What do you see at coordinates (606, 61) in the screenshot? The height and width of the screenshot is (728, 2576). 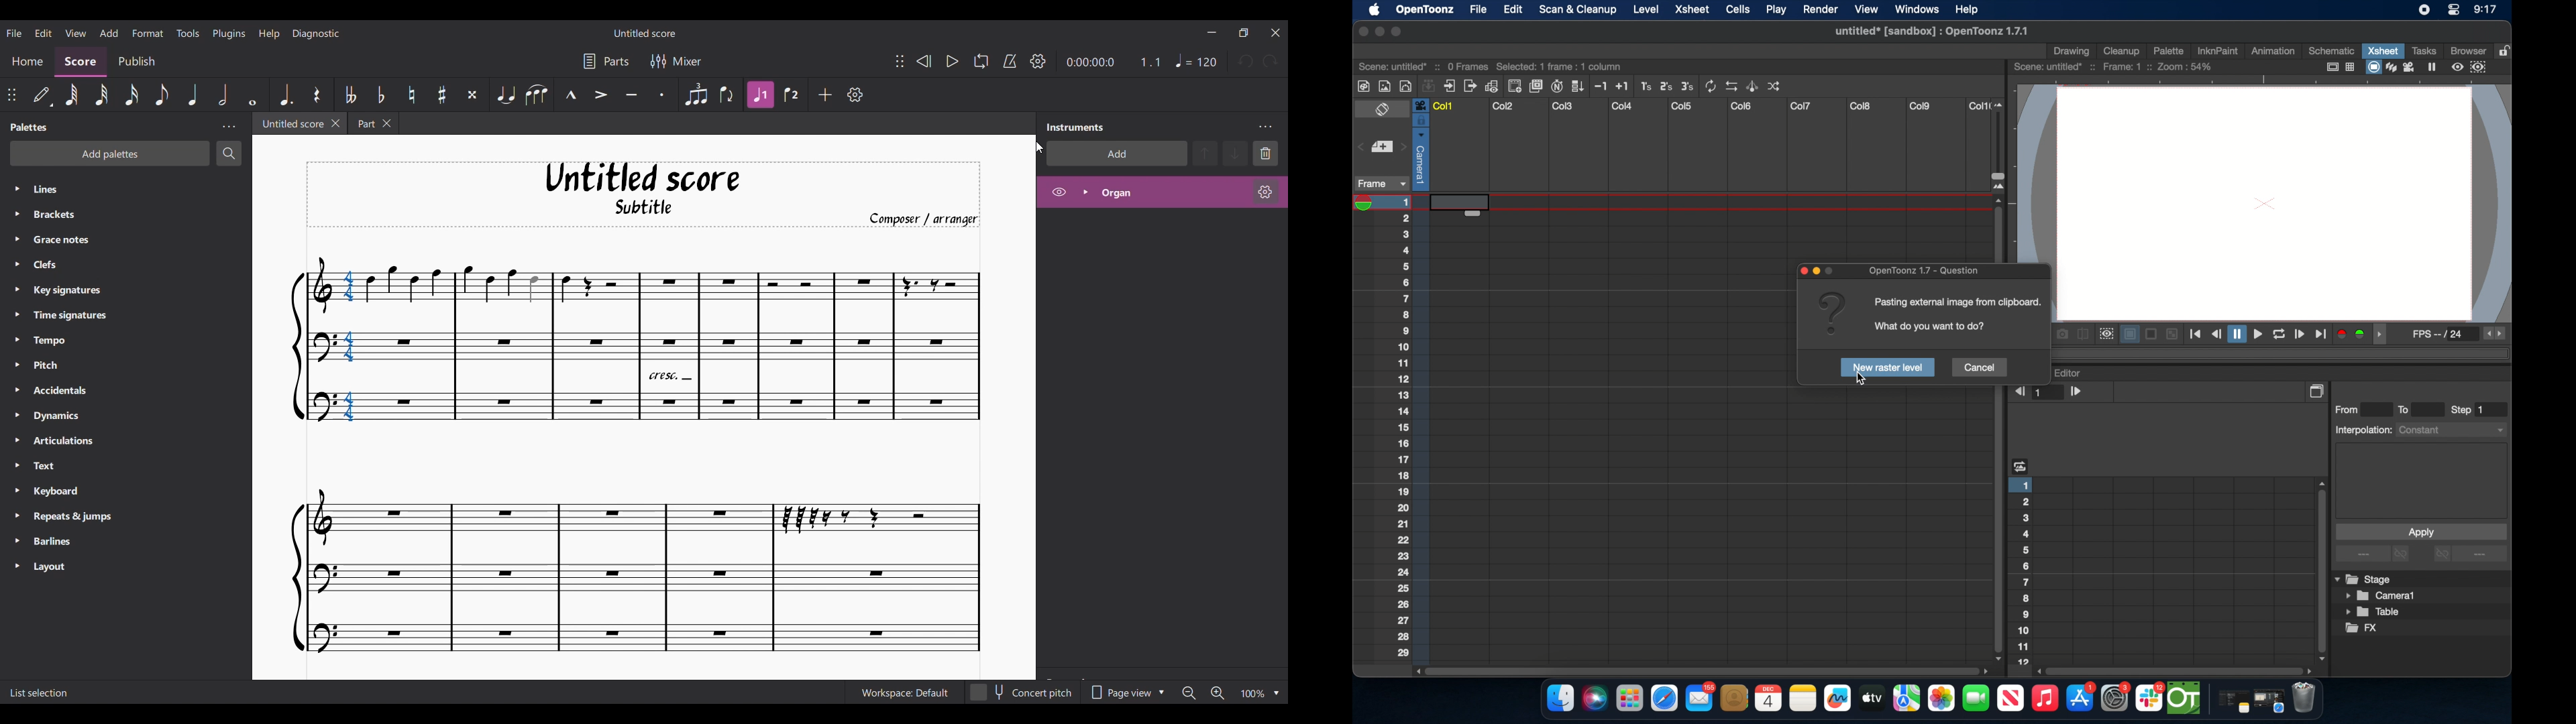 I see `Parts settings` at bounding box center [606, 61].